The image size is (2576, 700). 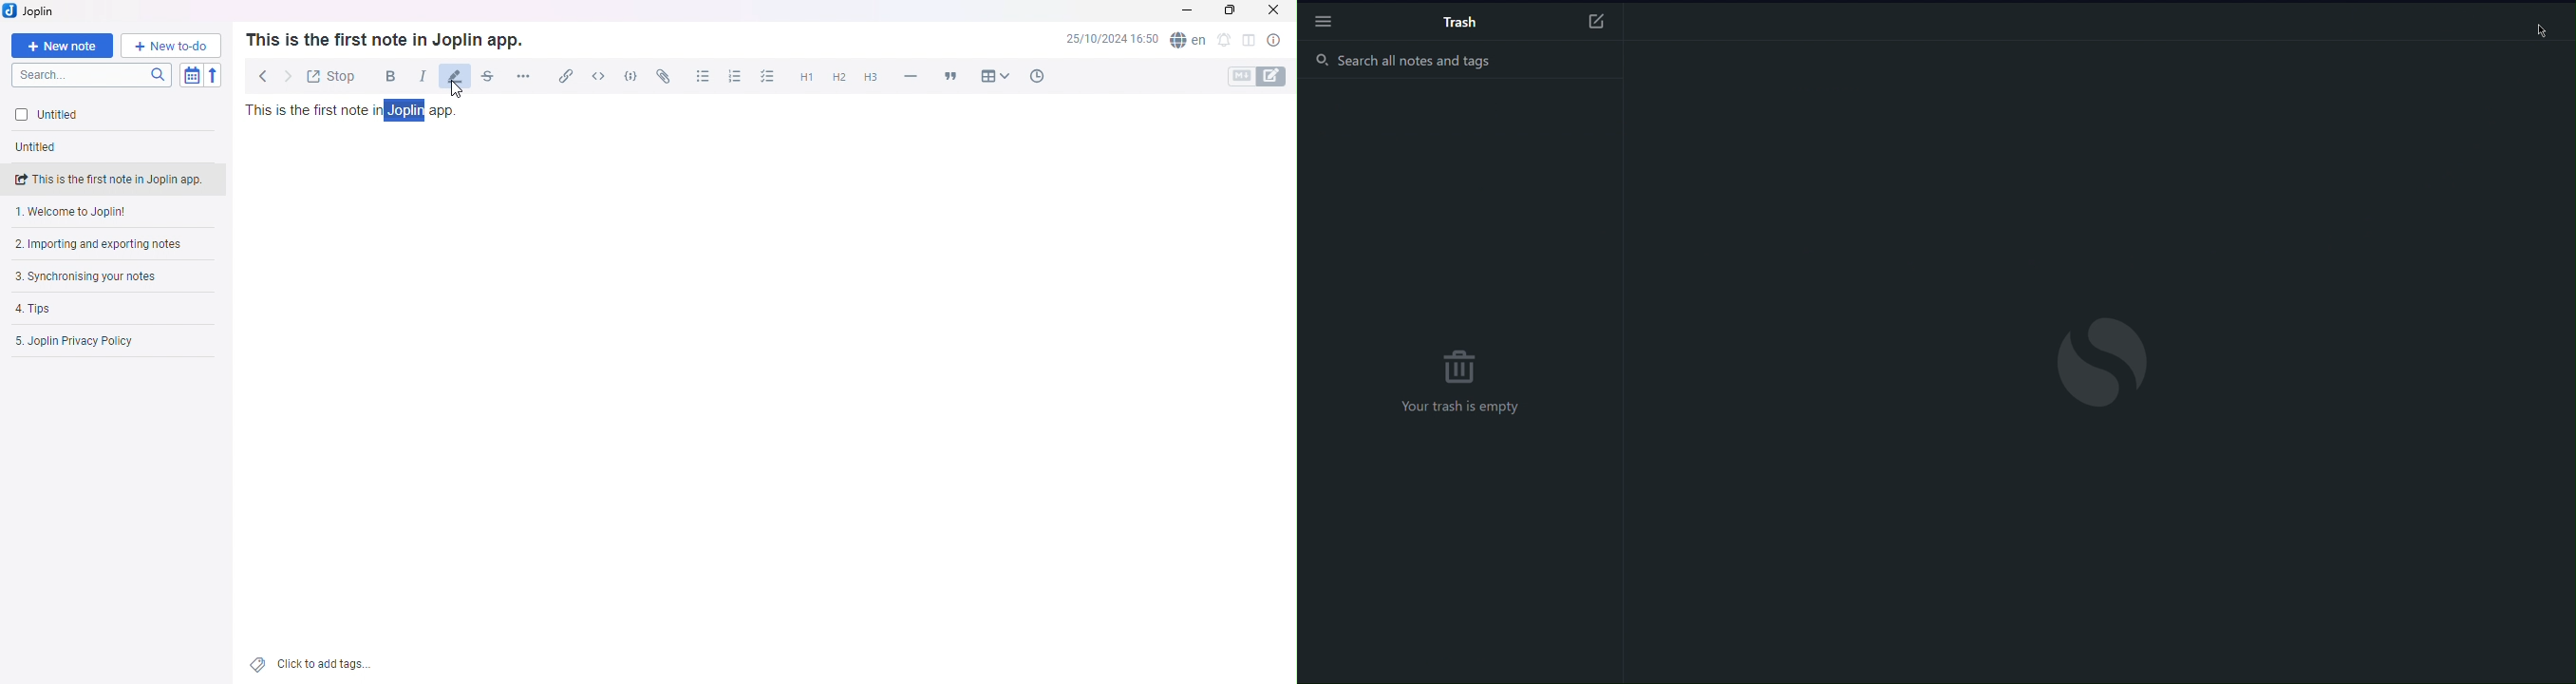 What do you see at coordinates (103, 341) in the screenshot?
I see `Joplin privacy policy` at bounding box center [103, 341].